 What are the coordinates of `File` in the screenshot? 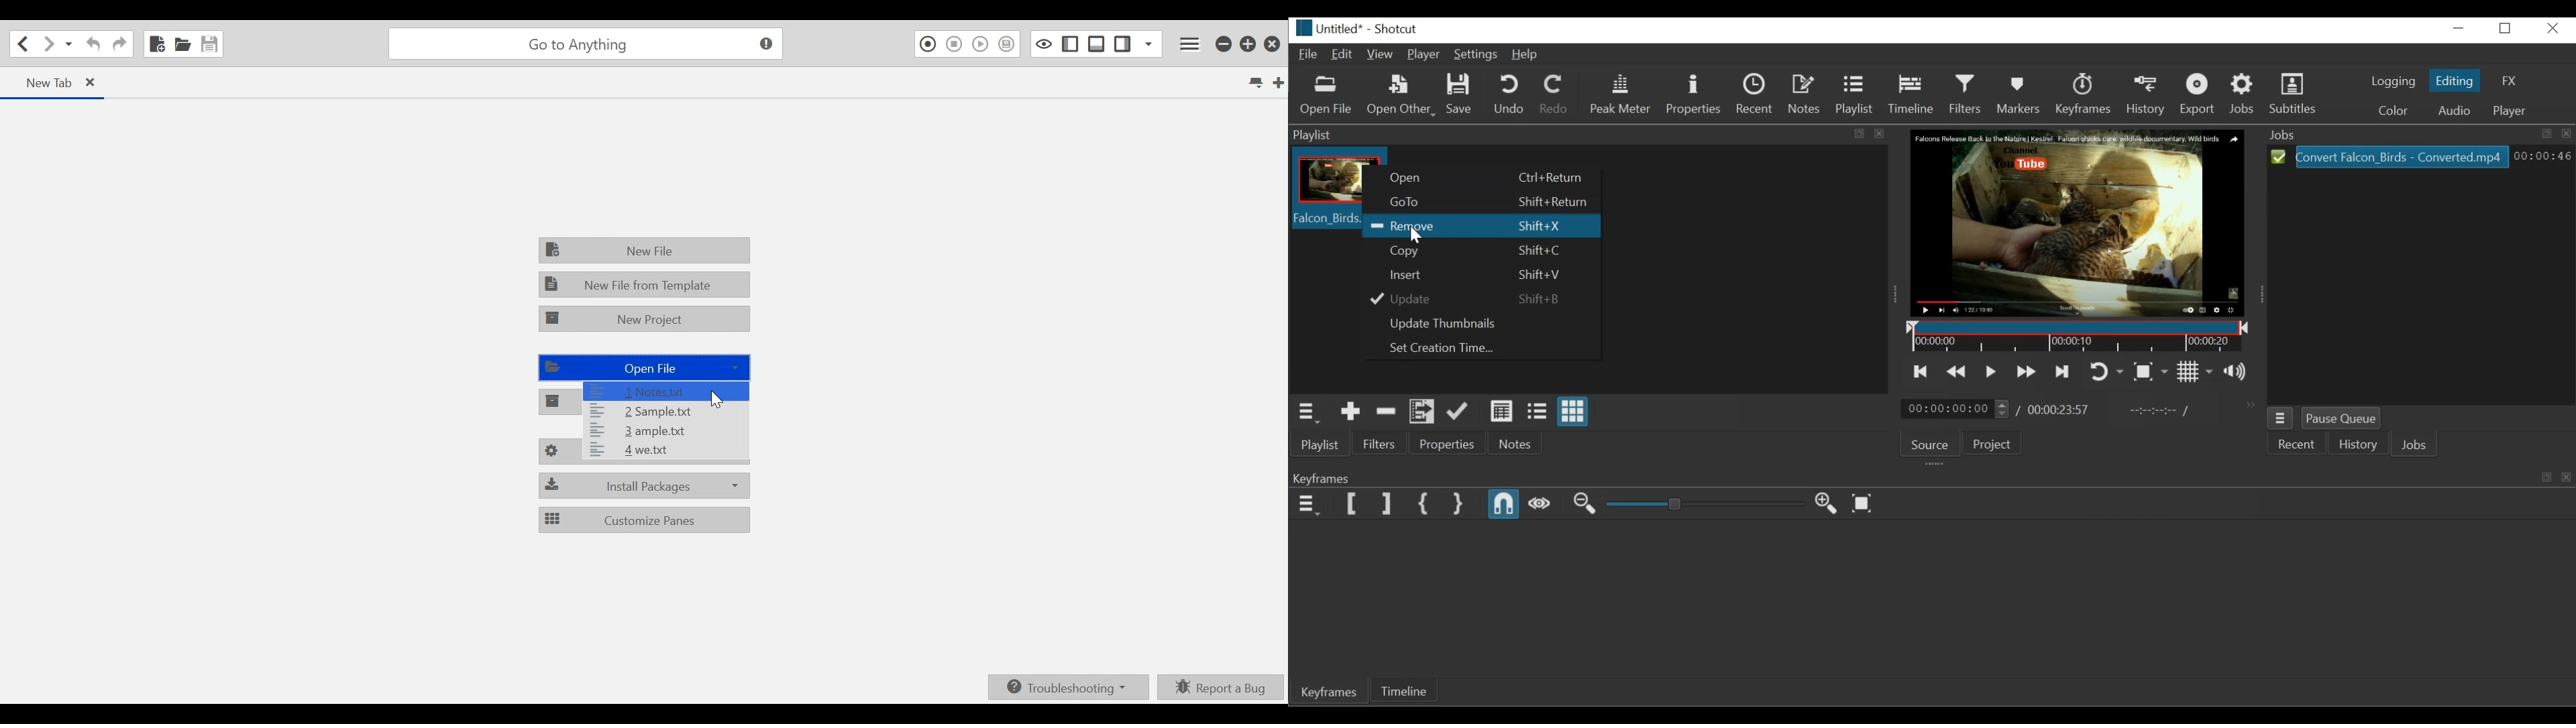 It's located at (1309, 55).